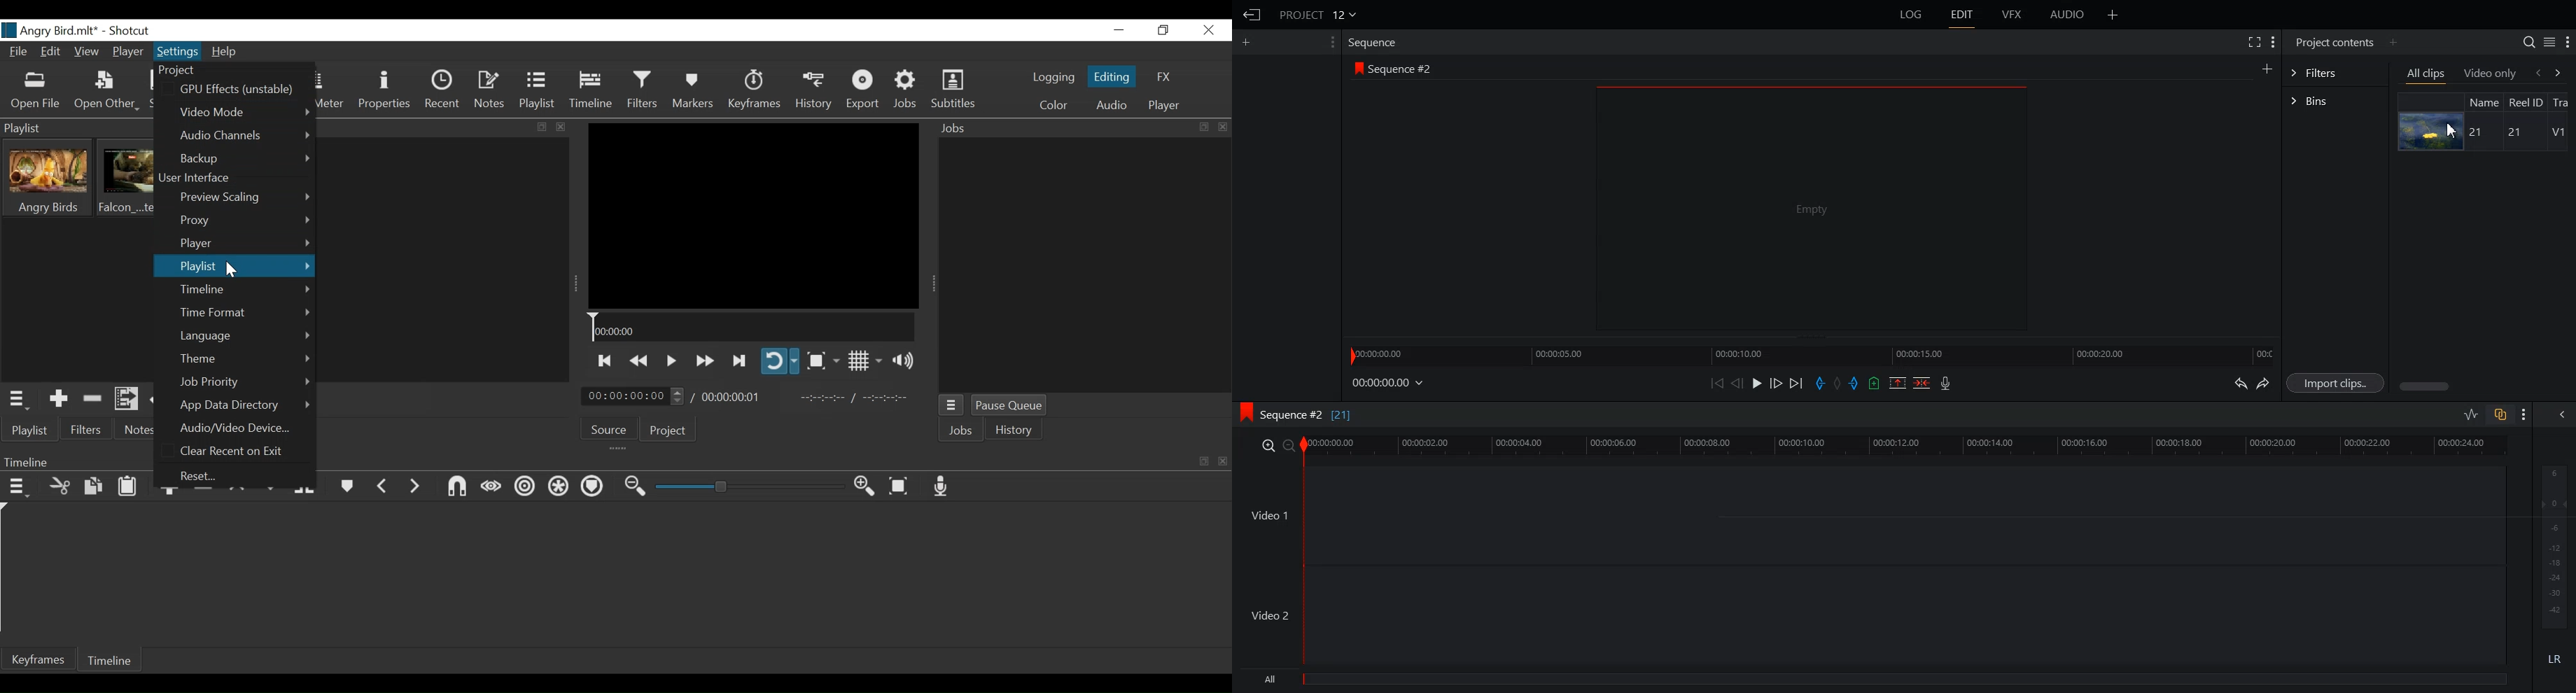  I want to click on Media Viewer, so click(754, 215).